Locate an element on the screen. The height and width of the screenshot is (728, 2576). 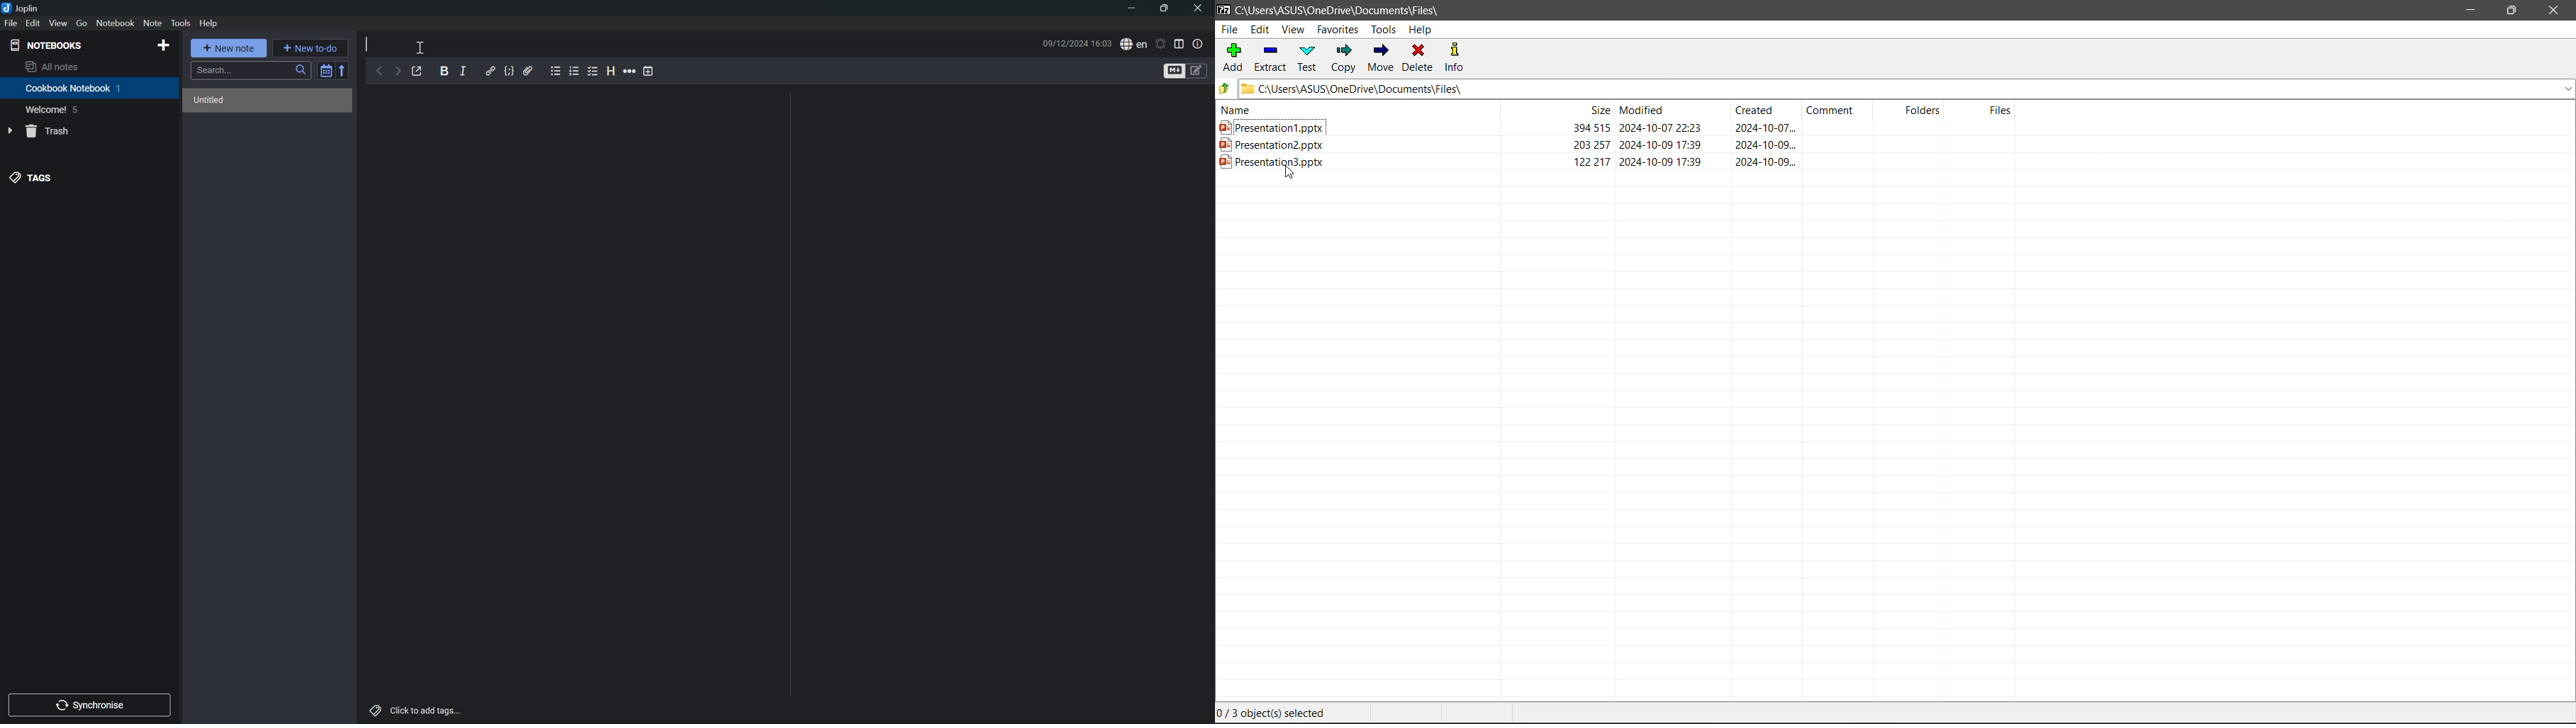
Back is located at coordinates (378, 71).